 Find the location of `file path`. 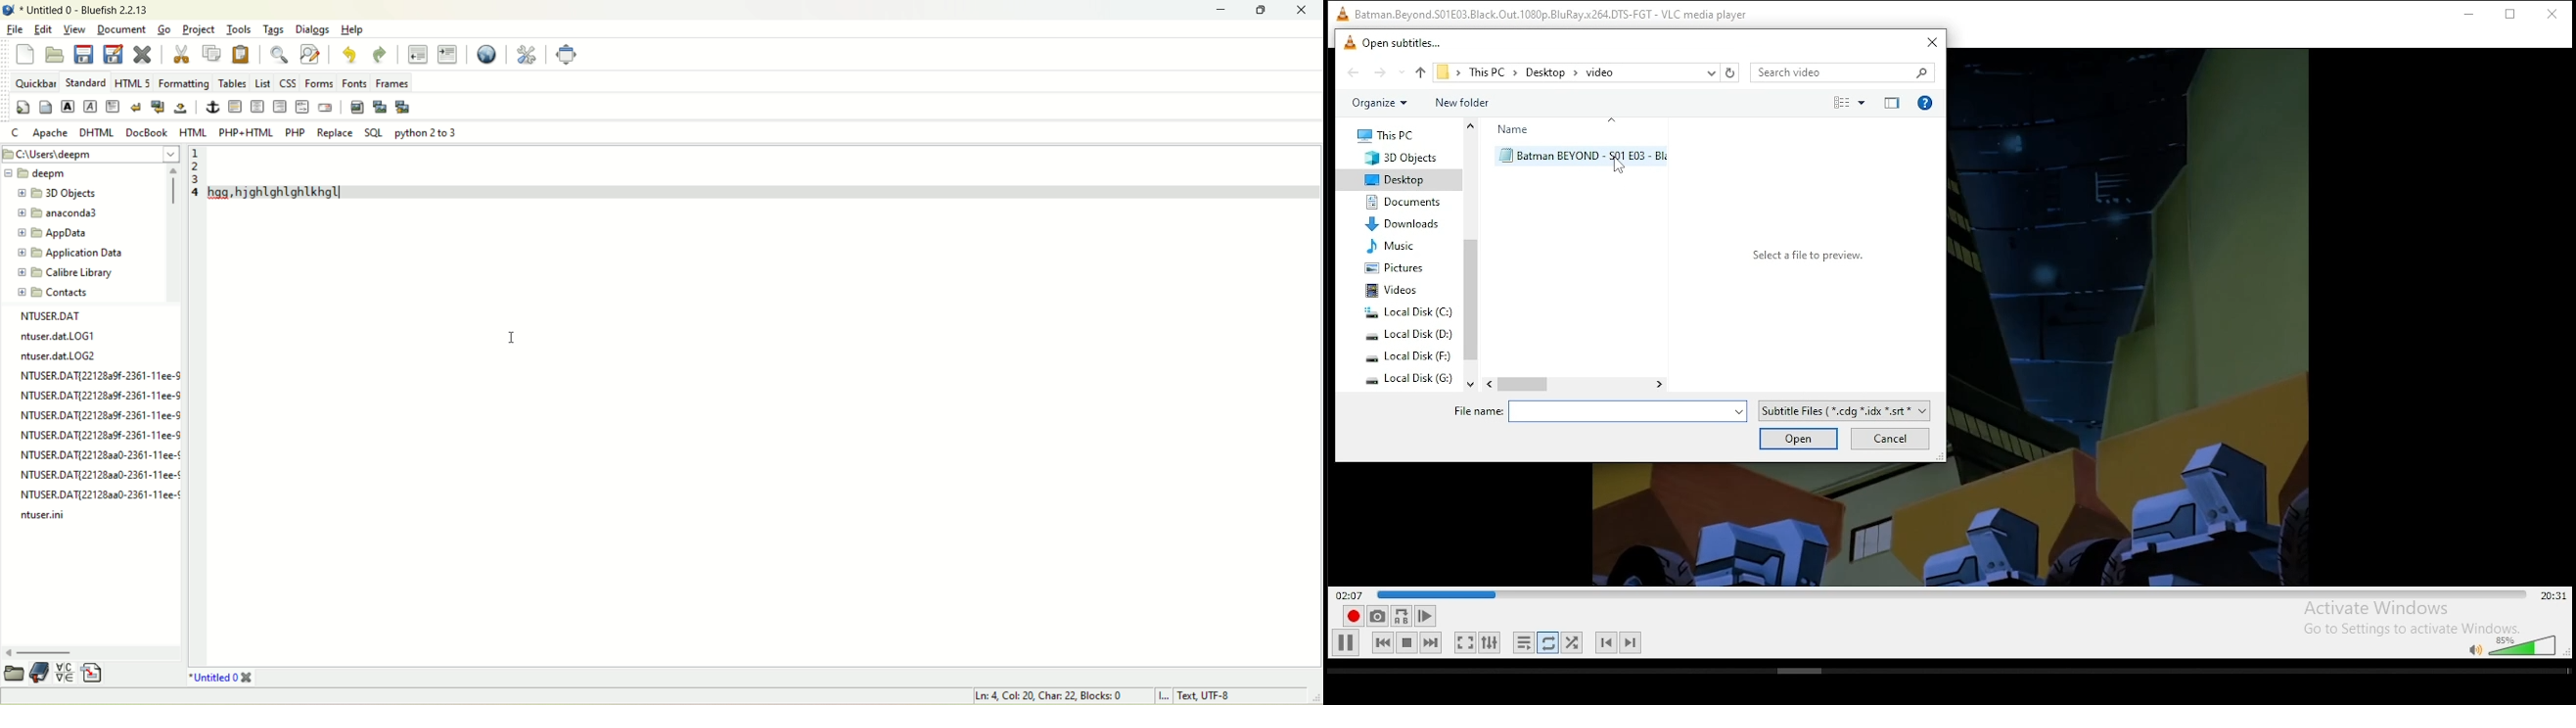

file path is located at coordinates (1448, 71).